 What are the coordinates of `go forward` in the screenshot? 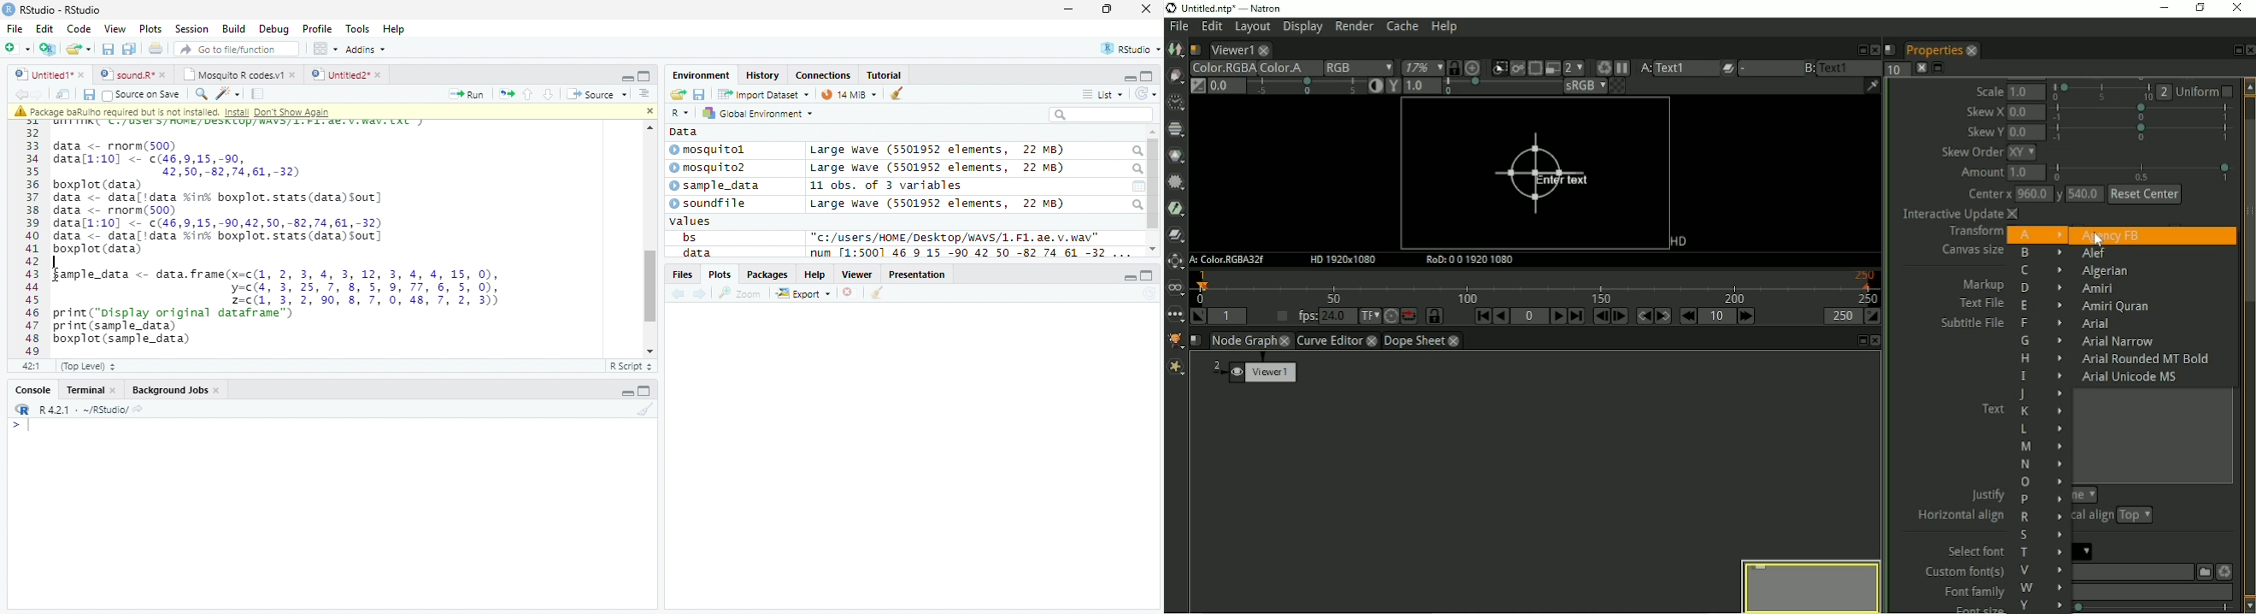 It's located at (701, 295).